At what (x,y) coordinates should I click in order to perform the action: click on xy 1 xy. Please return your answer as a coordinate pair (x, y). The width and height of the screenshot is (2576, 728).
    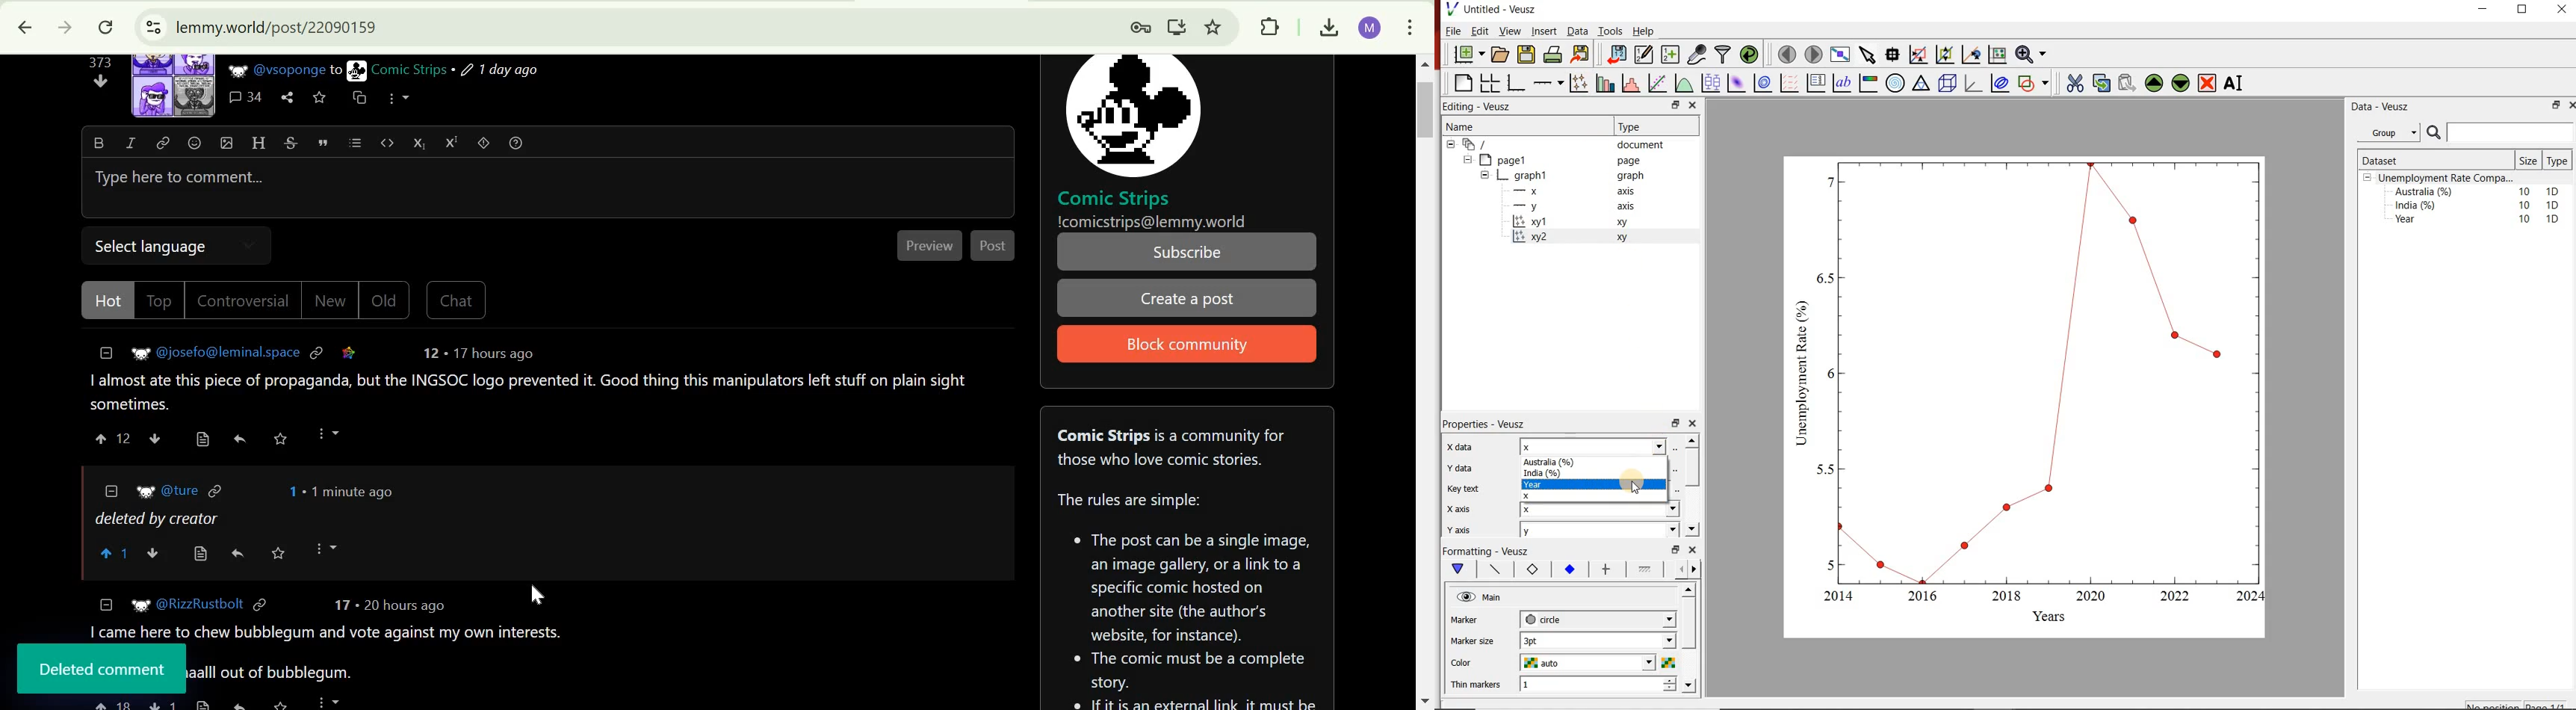
    Looking at the image, I should click on (1594, 222).